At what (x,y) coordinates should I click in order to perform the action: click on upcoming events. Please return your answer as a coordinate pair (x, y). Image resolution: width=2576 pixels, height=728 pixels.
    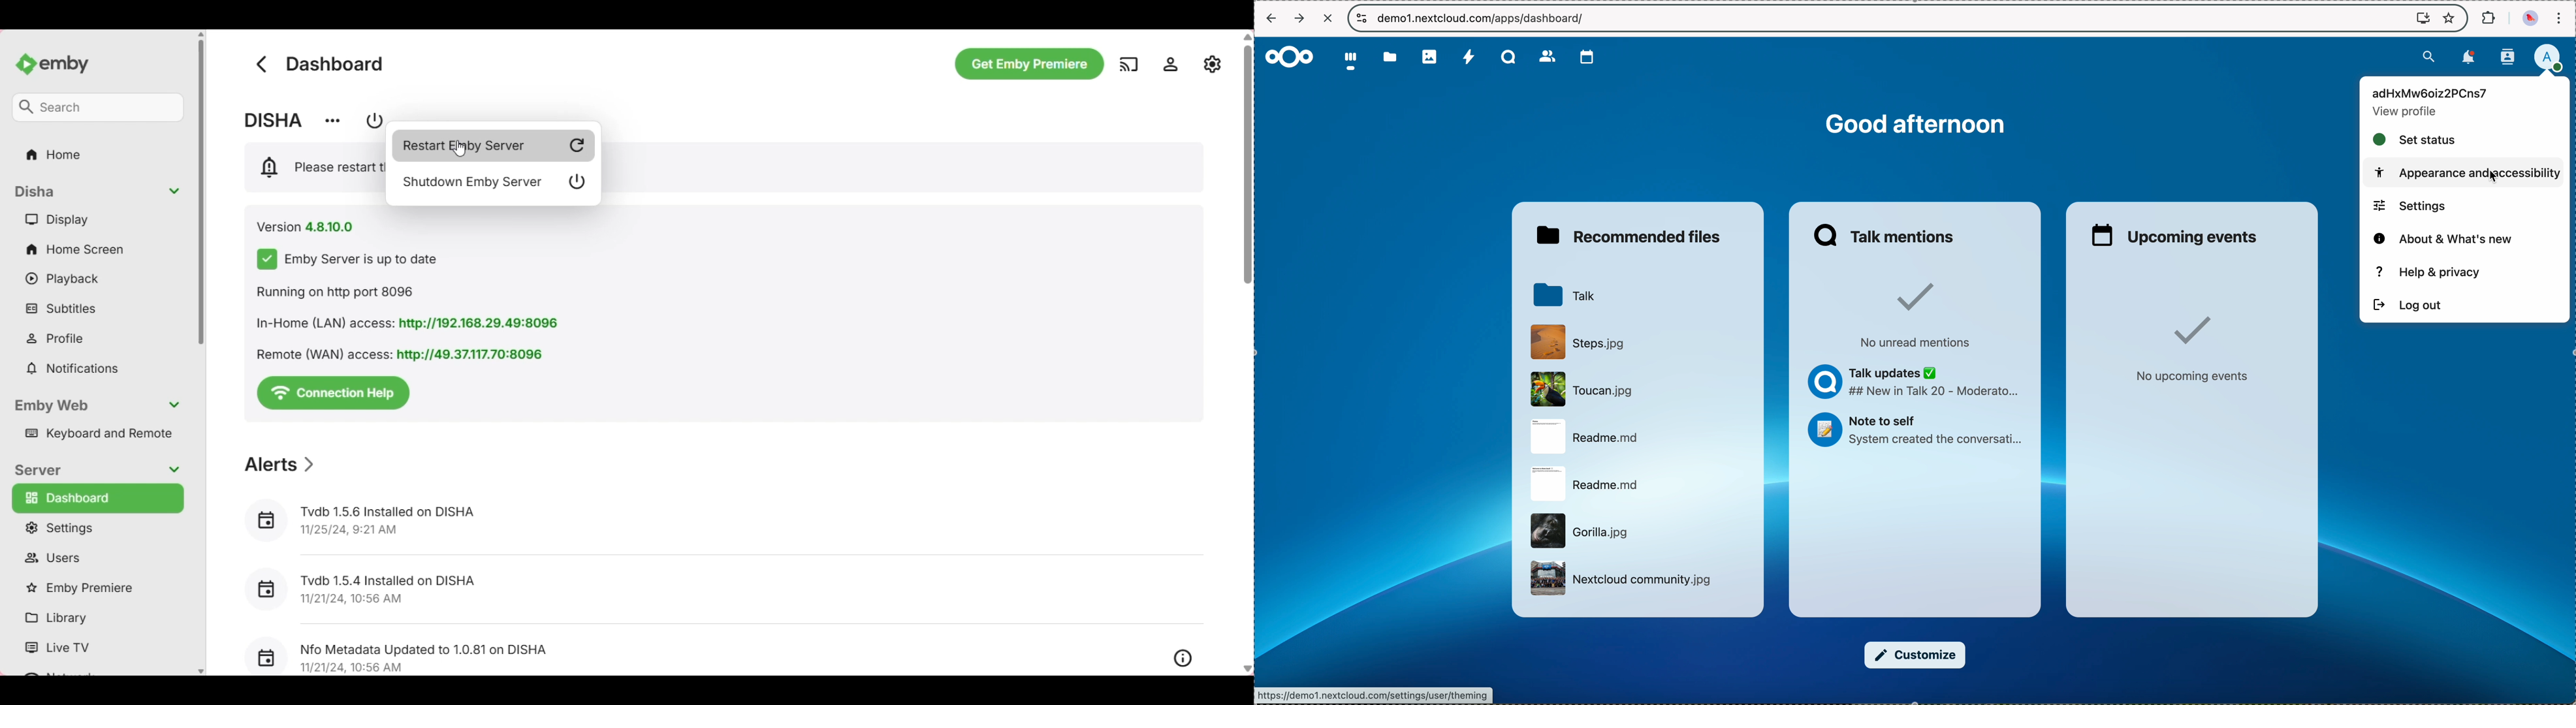
    Looking at the image, I should click on (2176, 235).